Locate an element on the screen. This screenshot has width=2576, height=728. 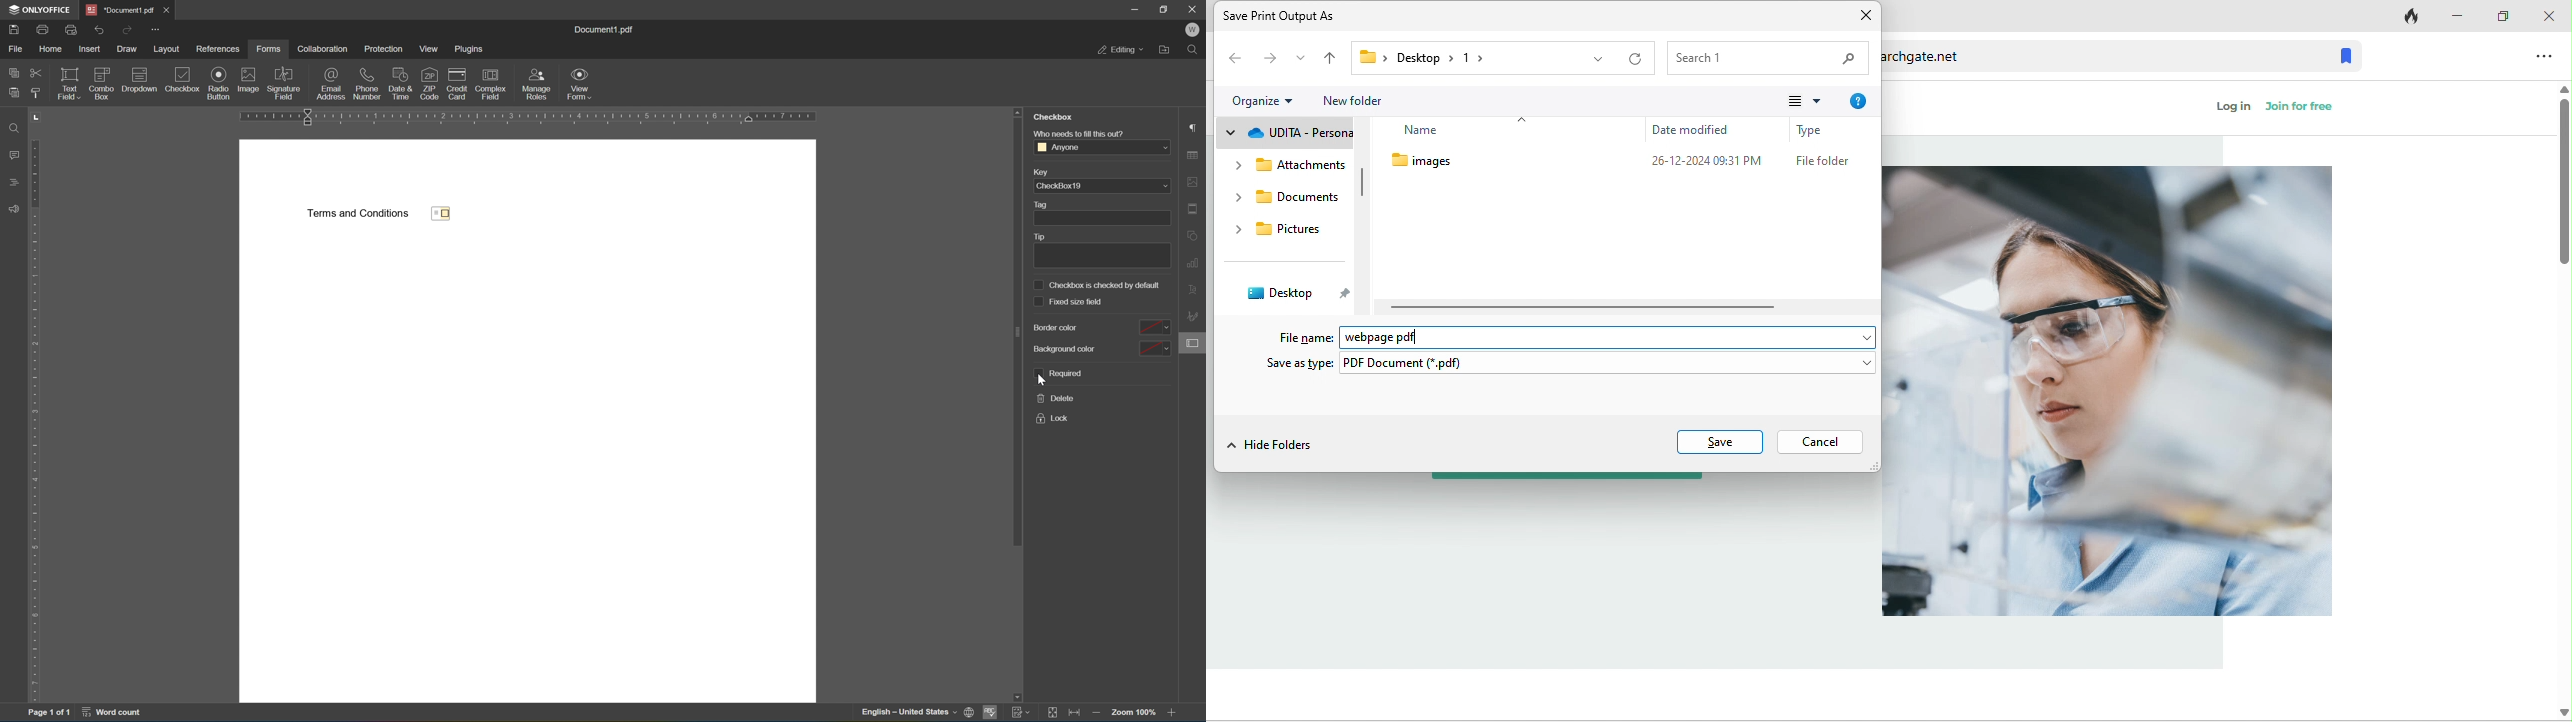
headings is located at coordinates (14, 181).